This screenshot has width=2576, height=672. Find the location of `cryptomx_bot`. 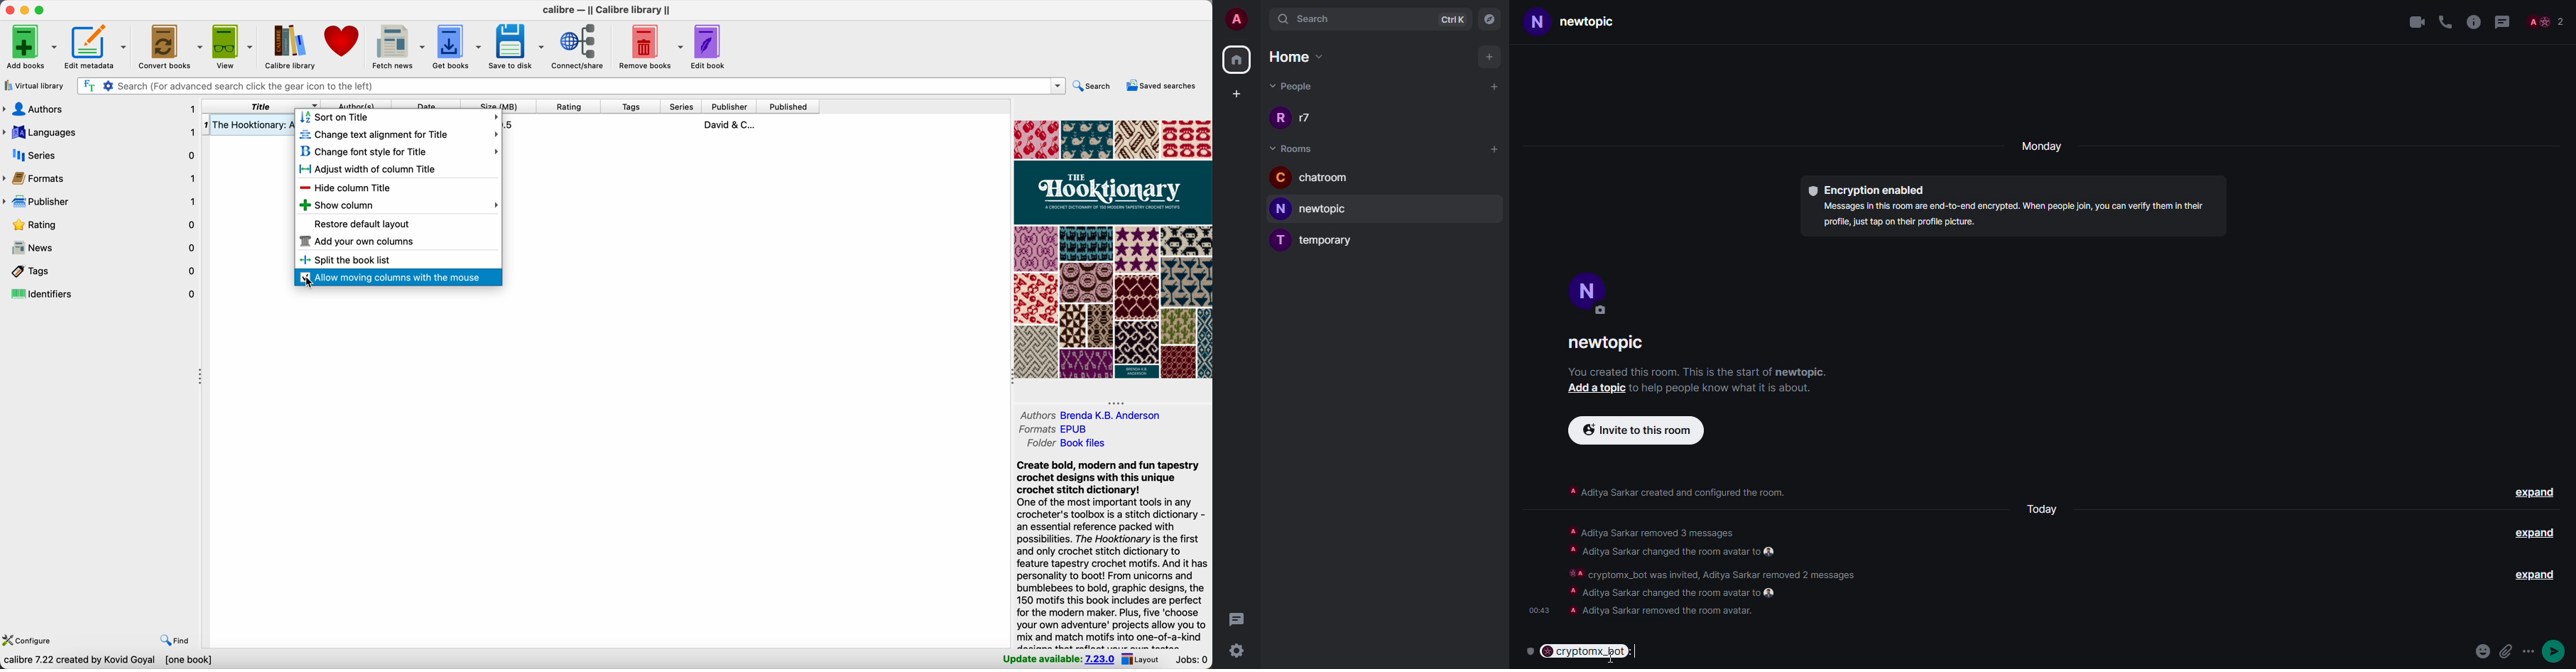

cryptomx_bot is located at coordinates (1589, 651).